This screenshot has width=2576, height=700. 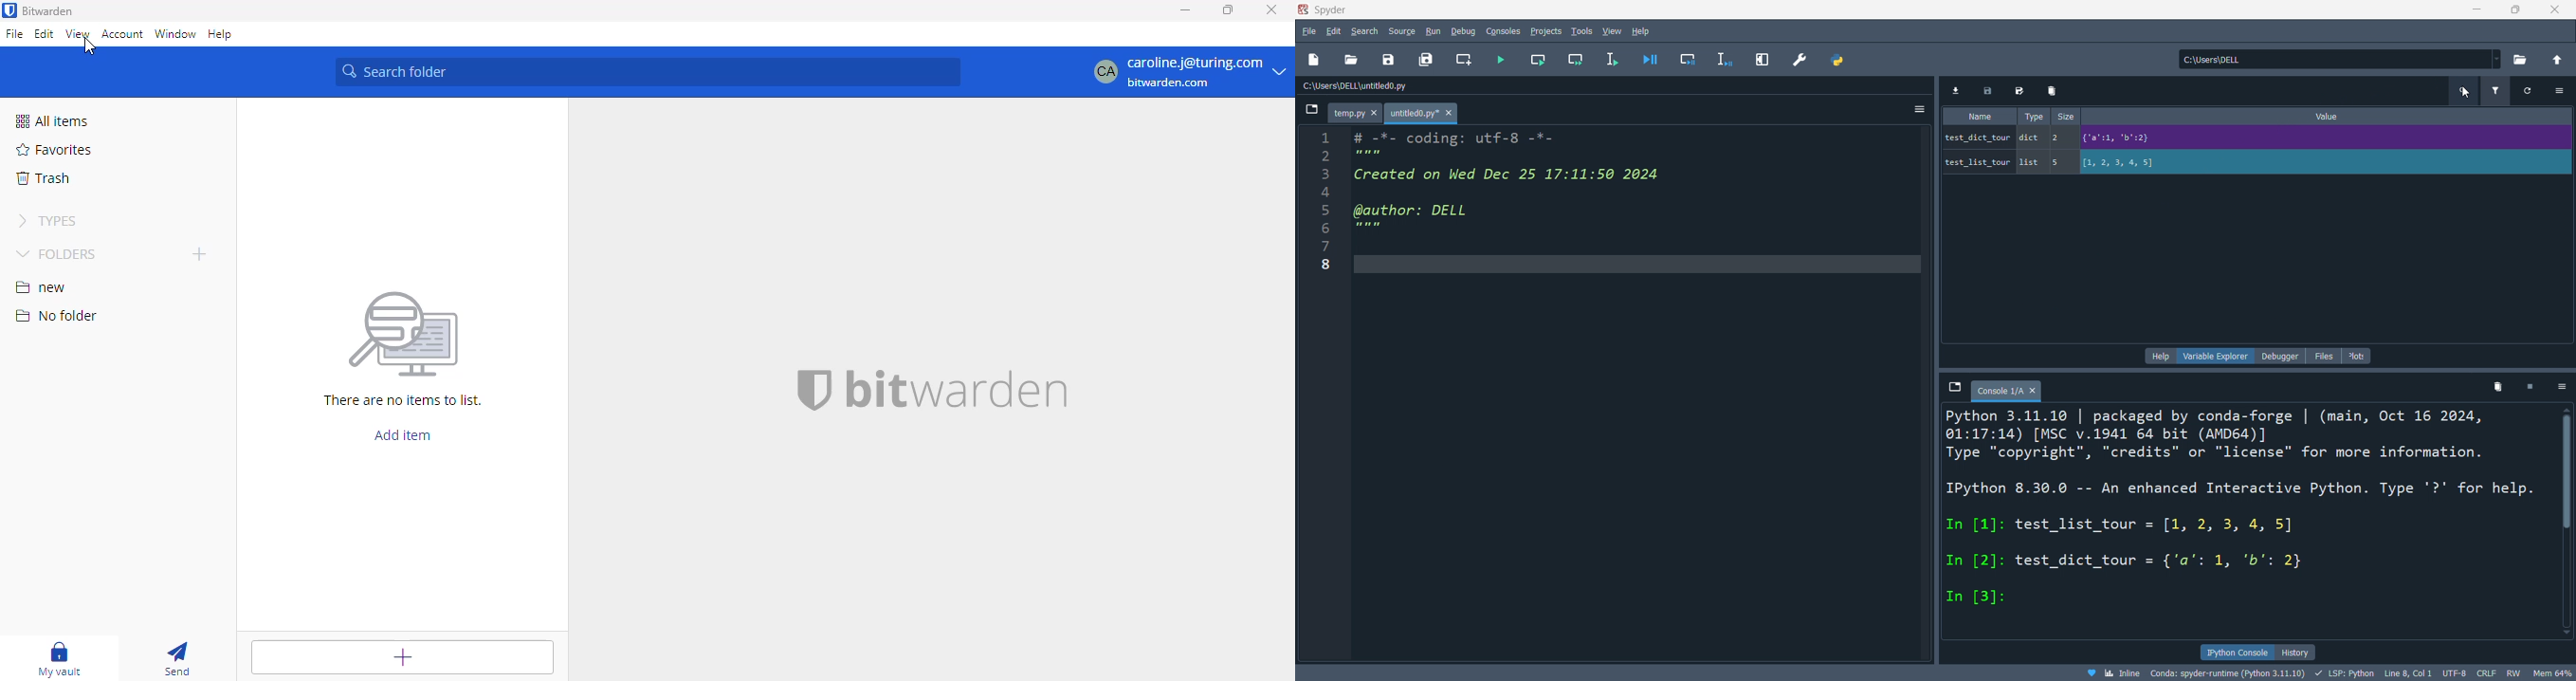 I want to click on close, so click(x=2554, y=11).